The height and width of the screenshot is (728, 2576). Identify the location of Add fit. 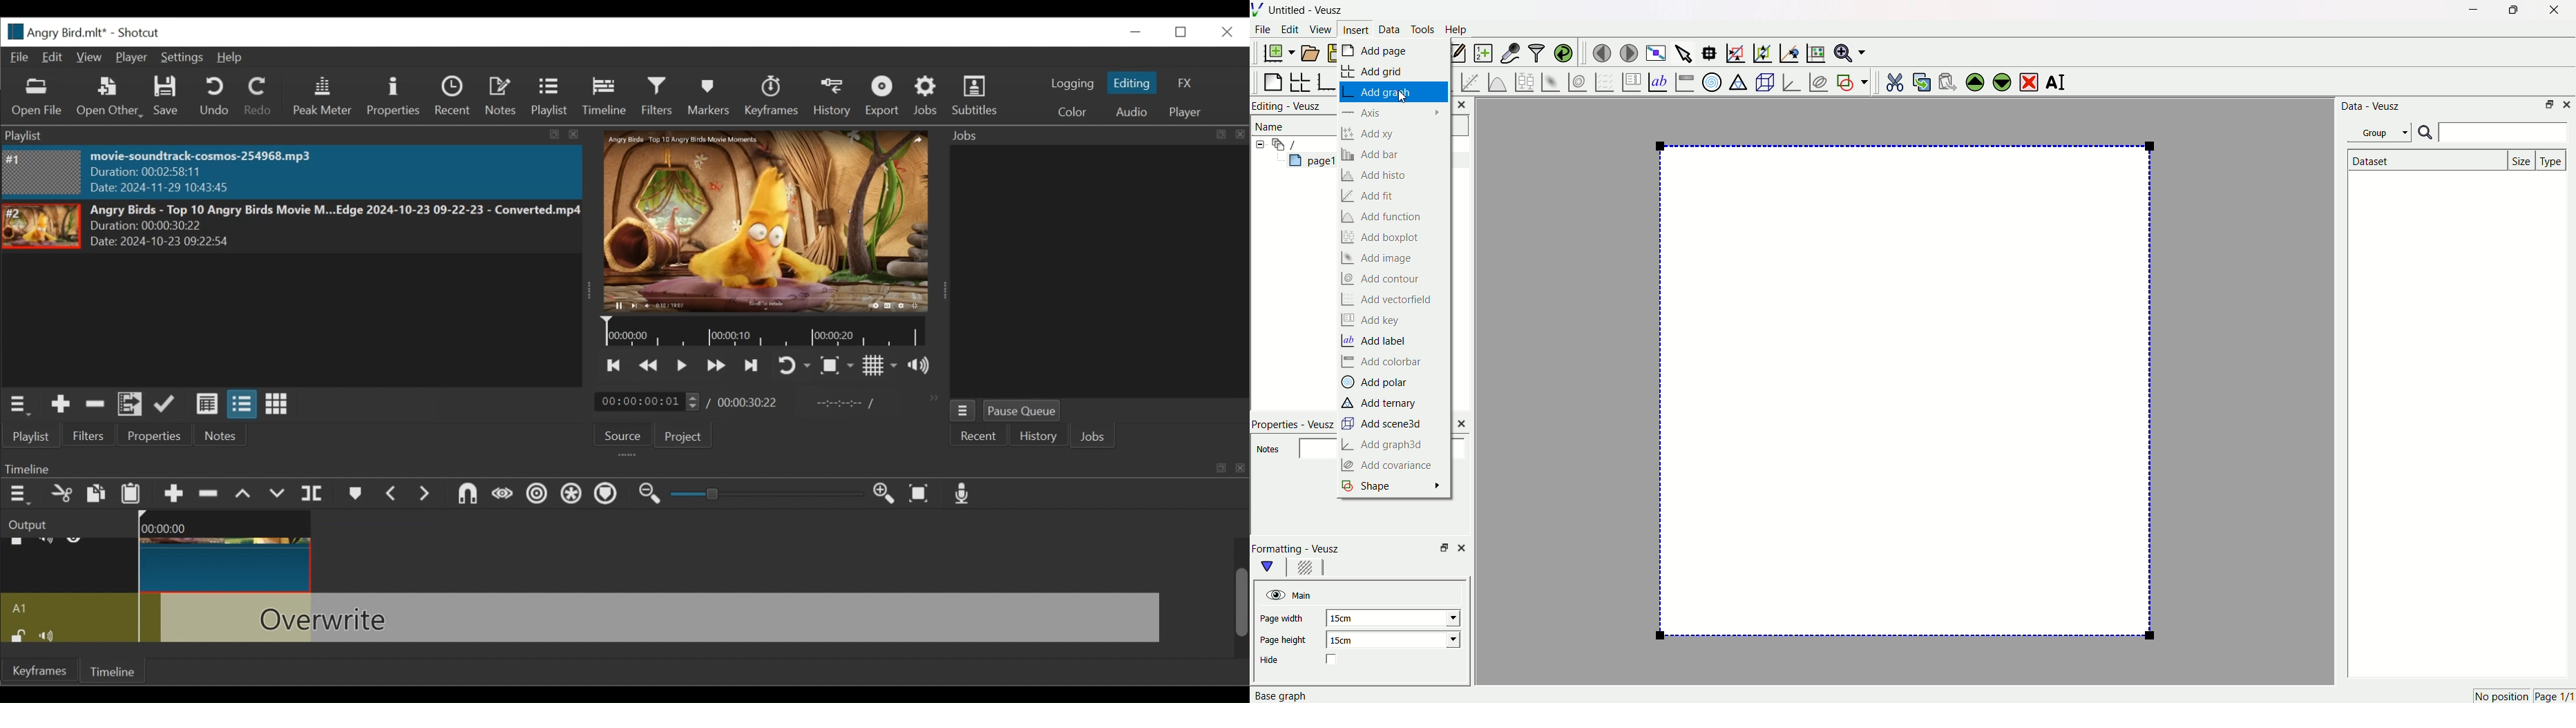
(1380, 195).